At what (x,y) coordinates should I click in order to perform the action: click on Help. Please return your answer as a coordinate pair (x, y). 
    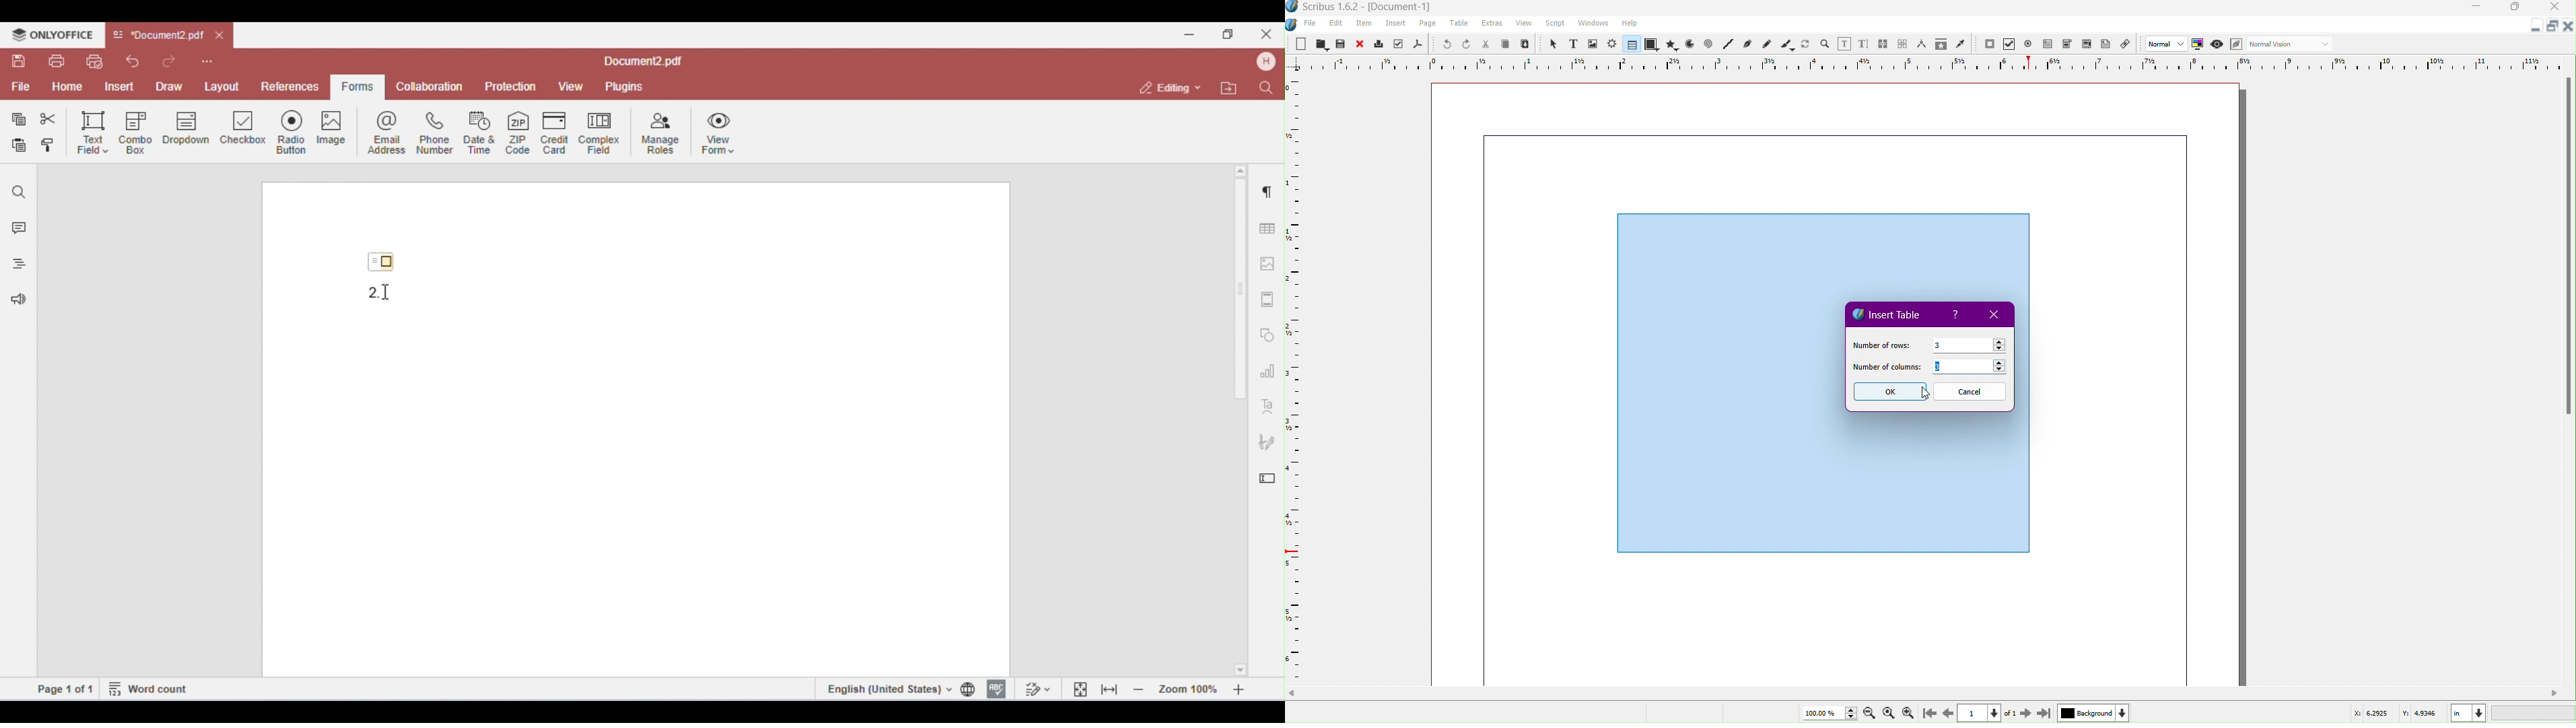
    Looking at the image, I should click on (1630, 23).